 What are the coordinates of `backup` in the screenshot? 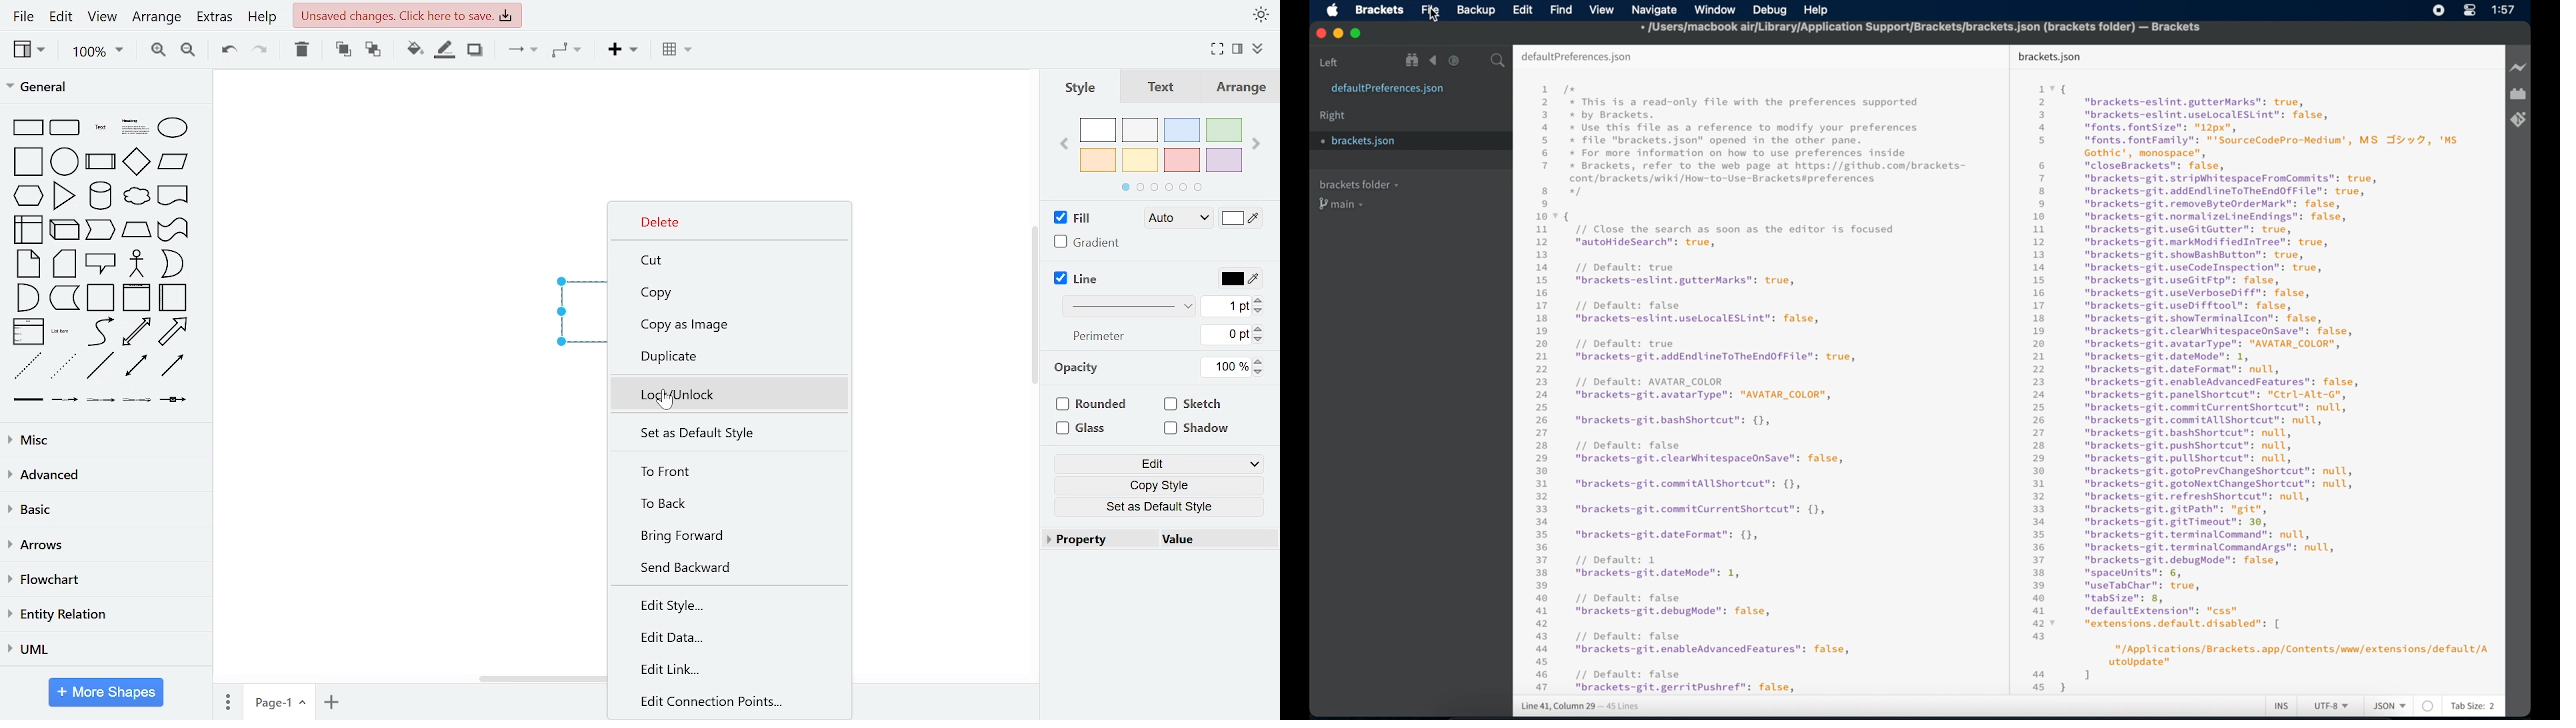 It's located at (1476, 10).